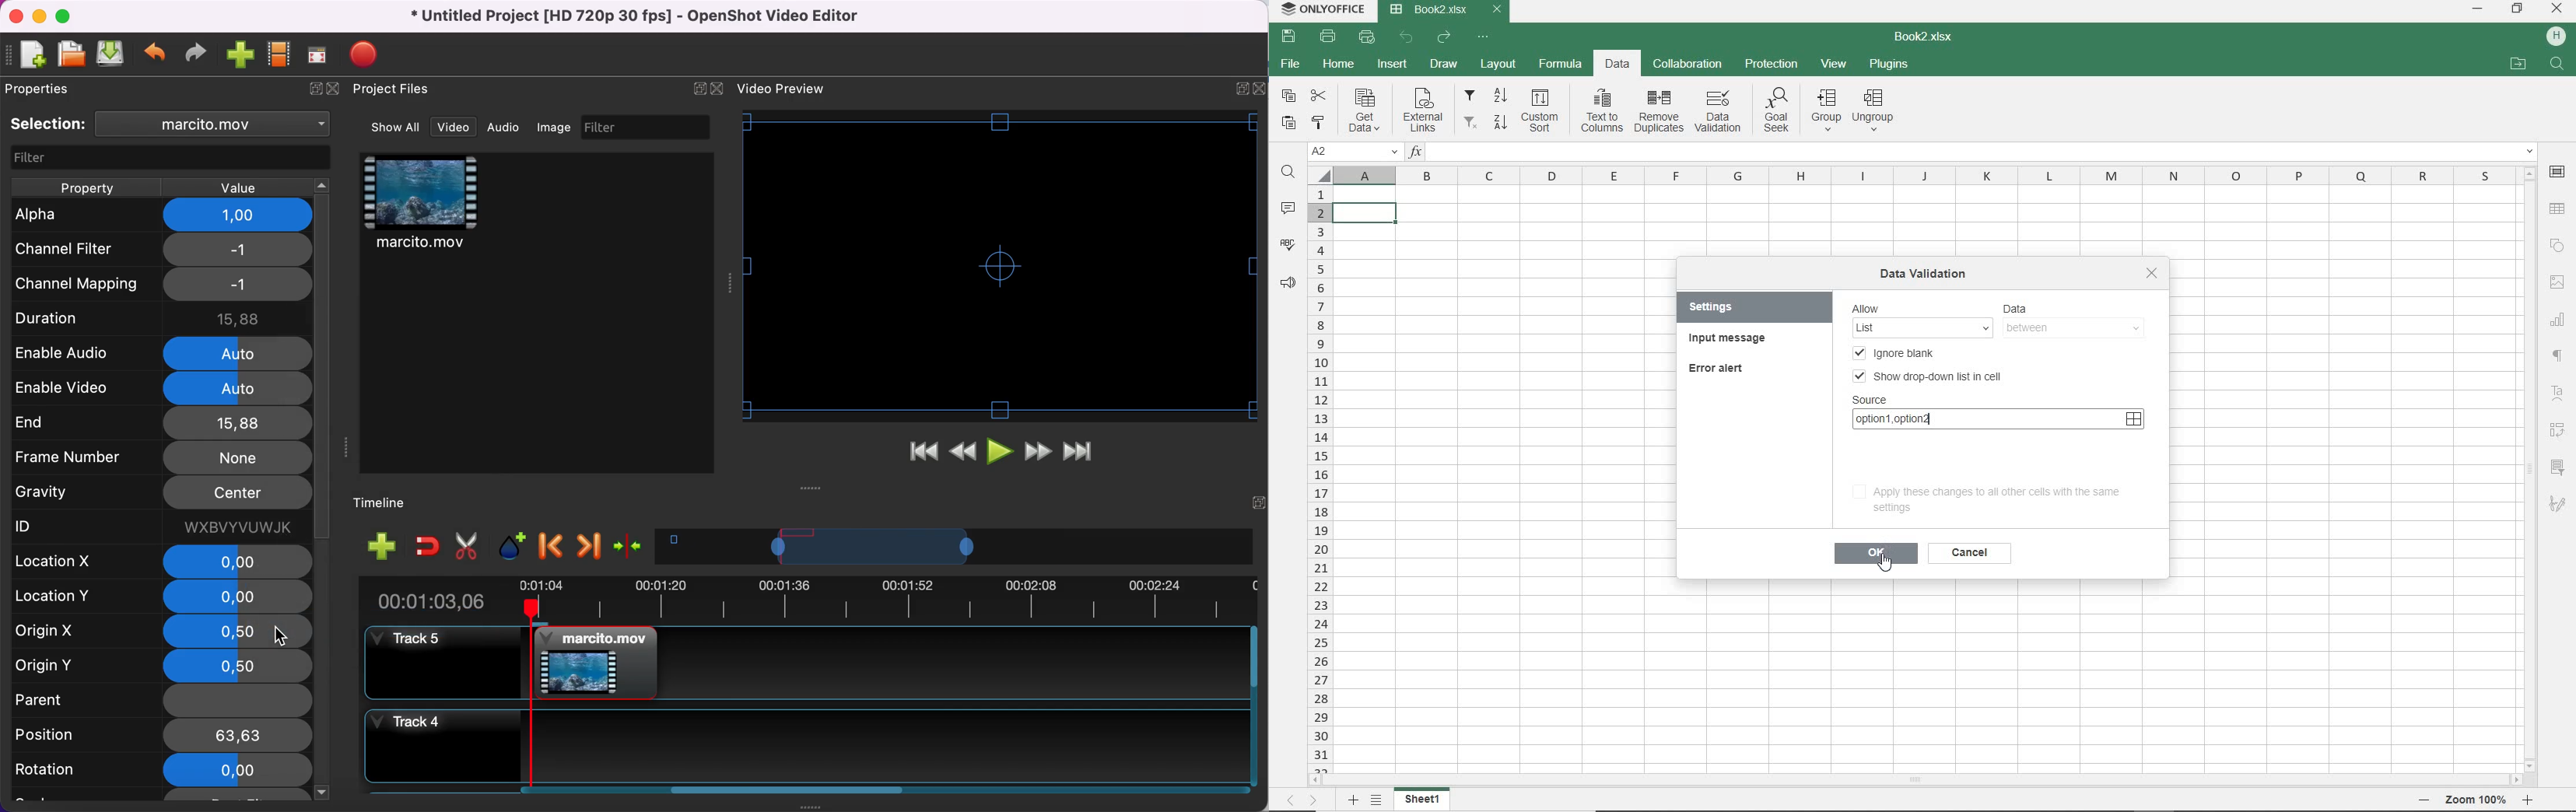  Describe the element at coordinates (2033, 309) in the screenshot. I see `data` at that location.